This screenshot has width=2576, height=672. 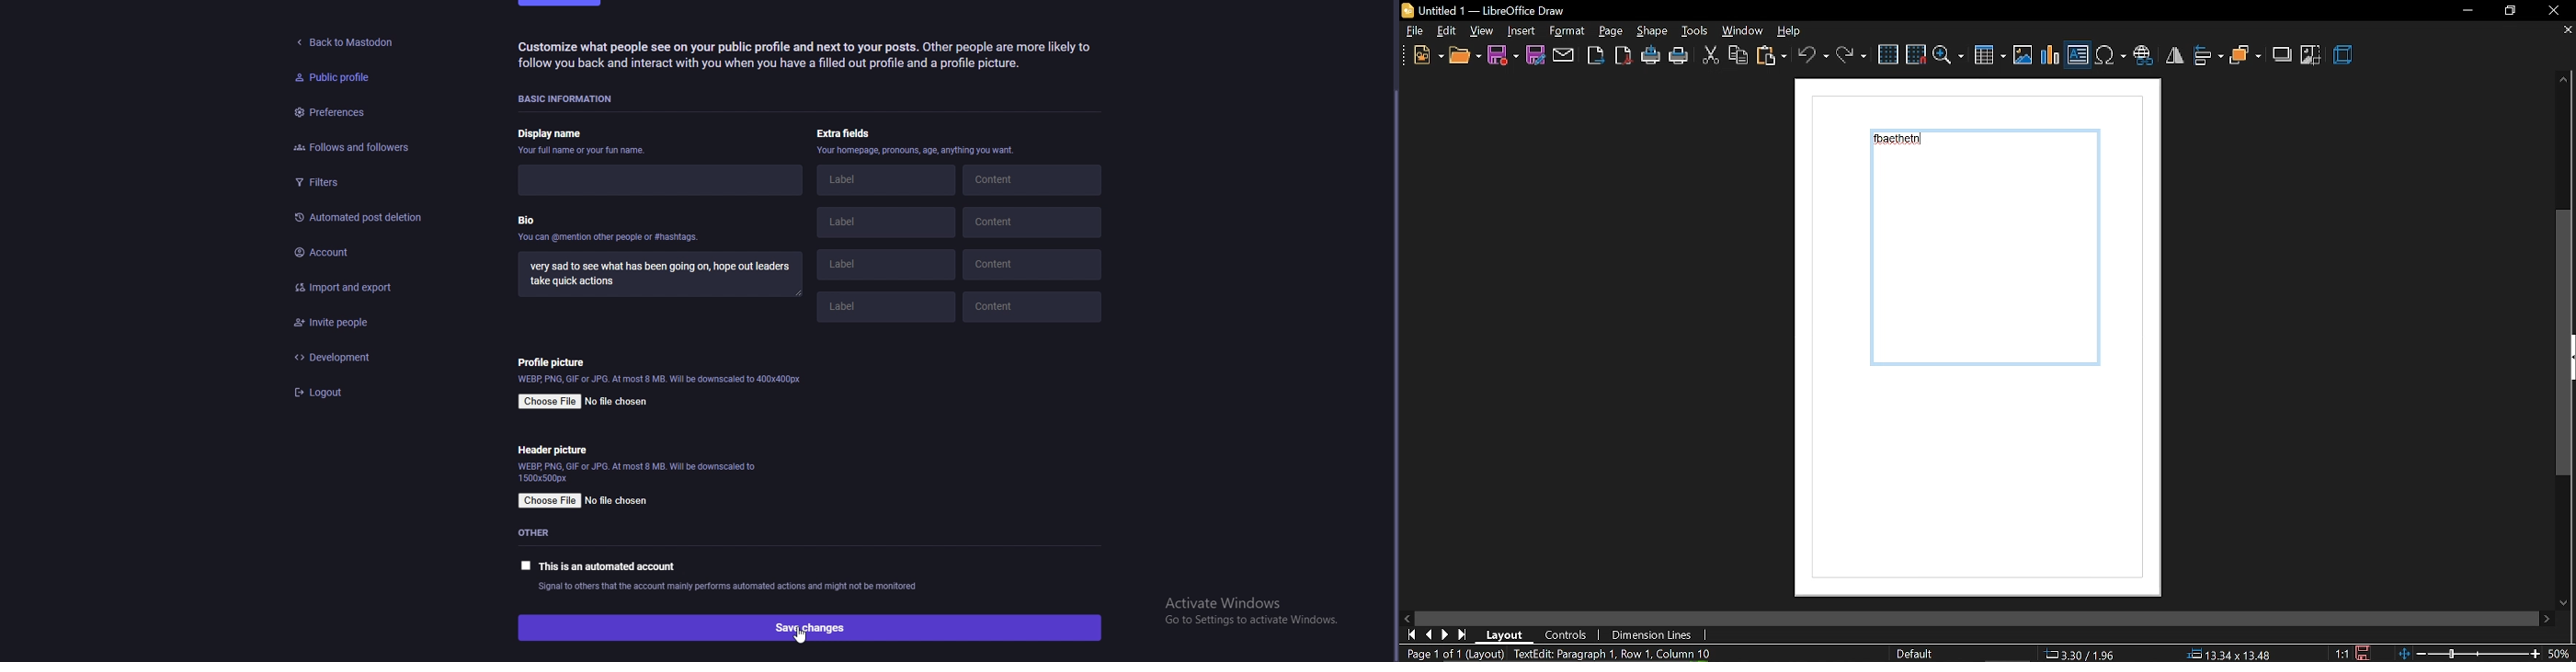 I want to click on info, so click(x=636, y=472).